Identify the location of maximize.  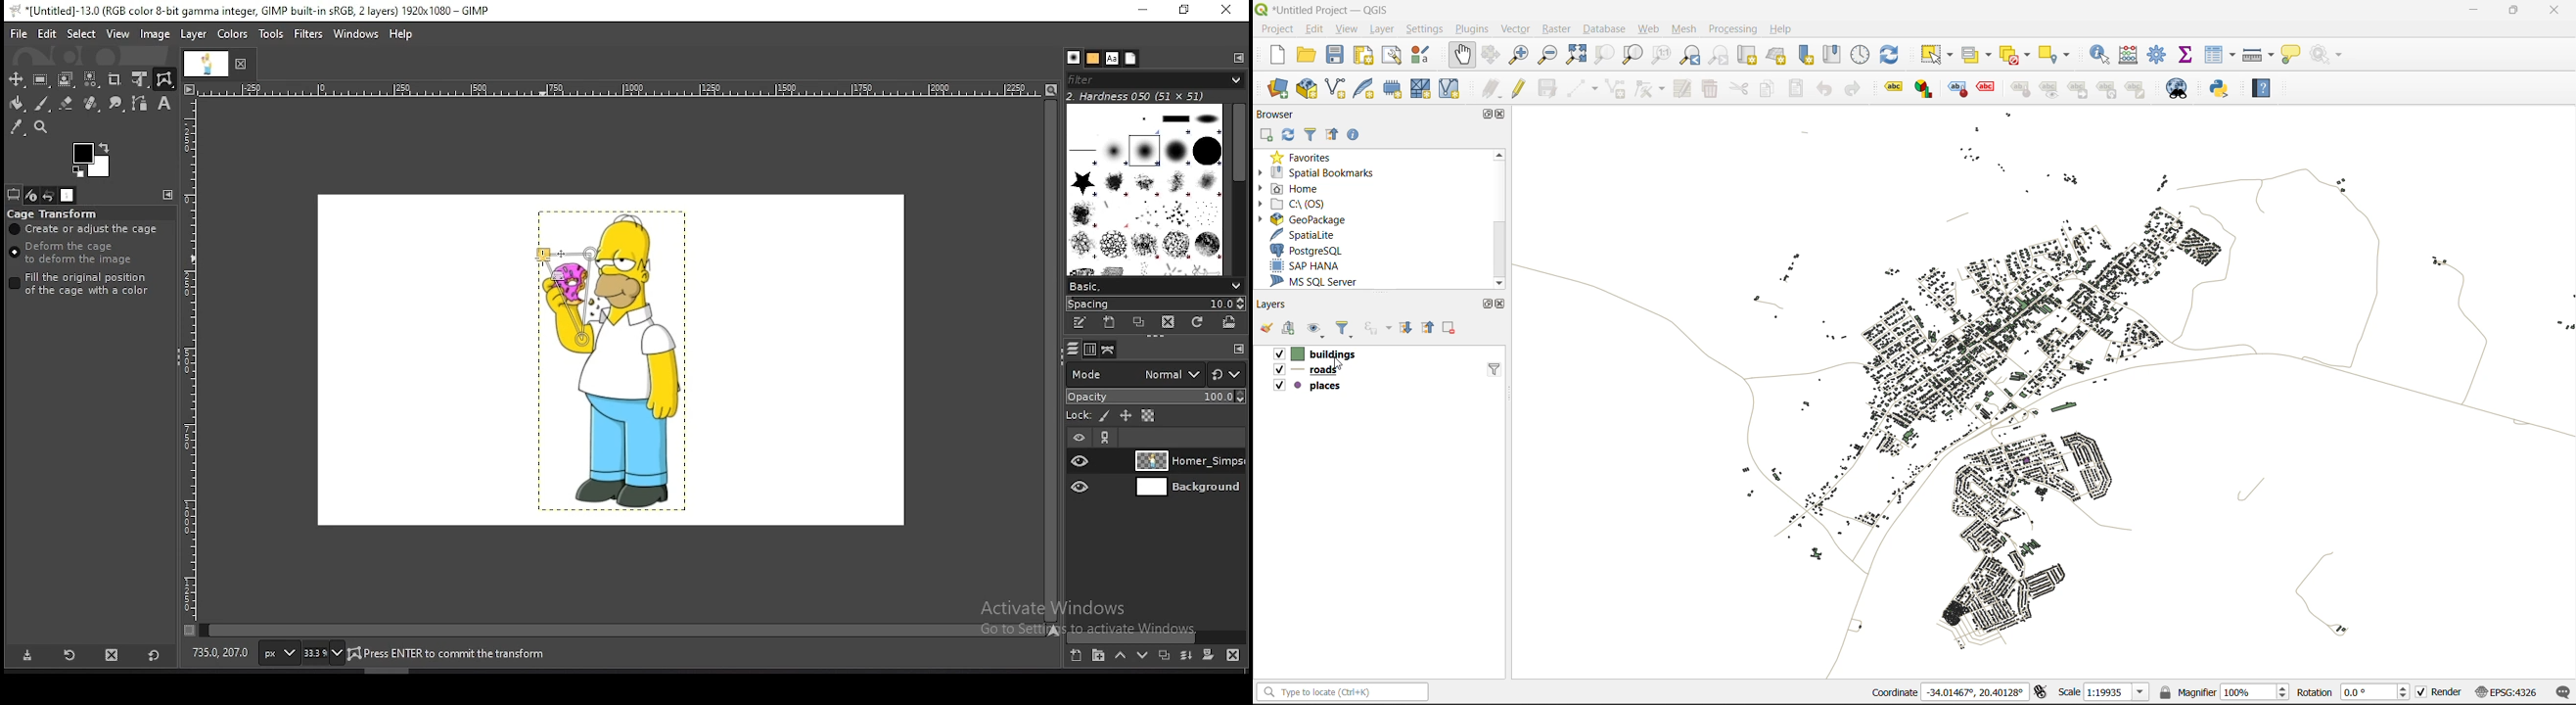
(1484, 305).